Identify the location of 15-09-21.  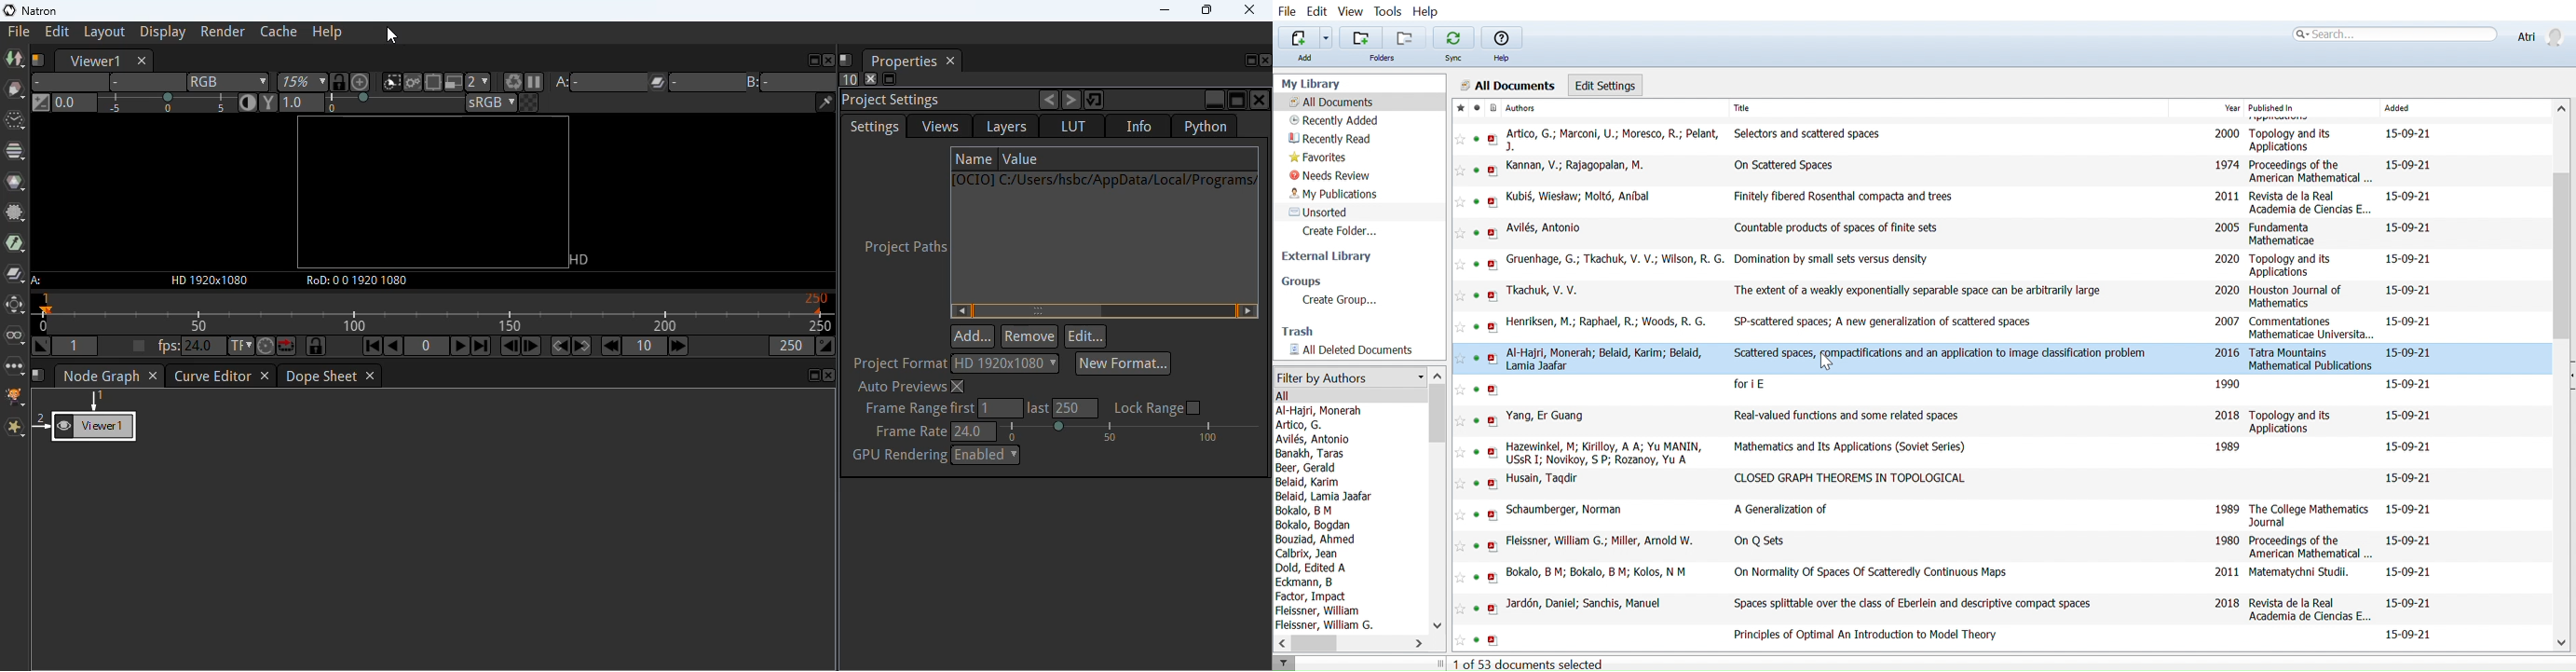
(2410, 352).